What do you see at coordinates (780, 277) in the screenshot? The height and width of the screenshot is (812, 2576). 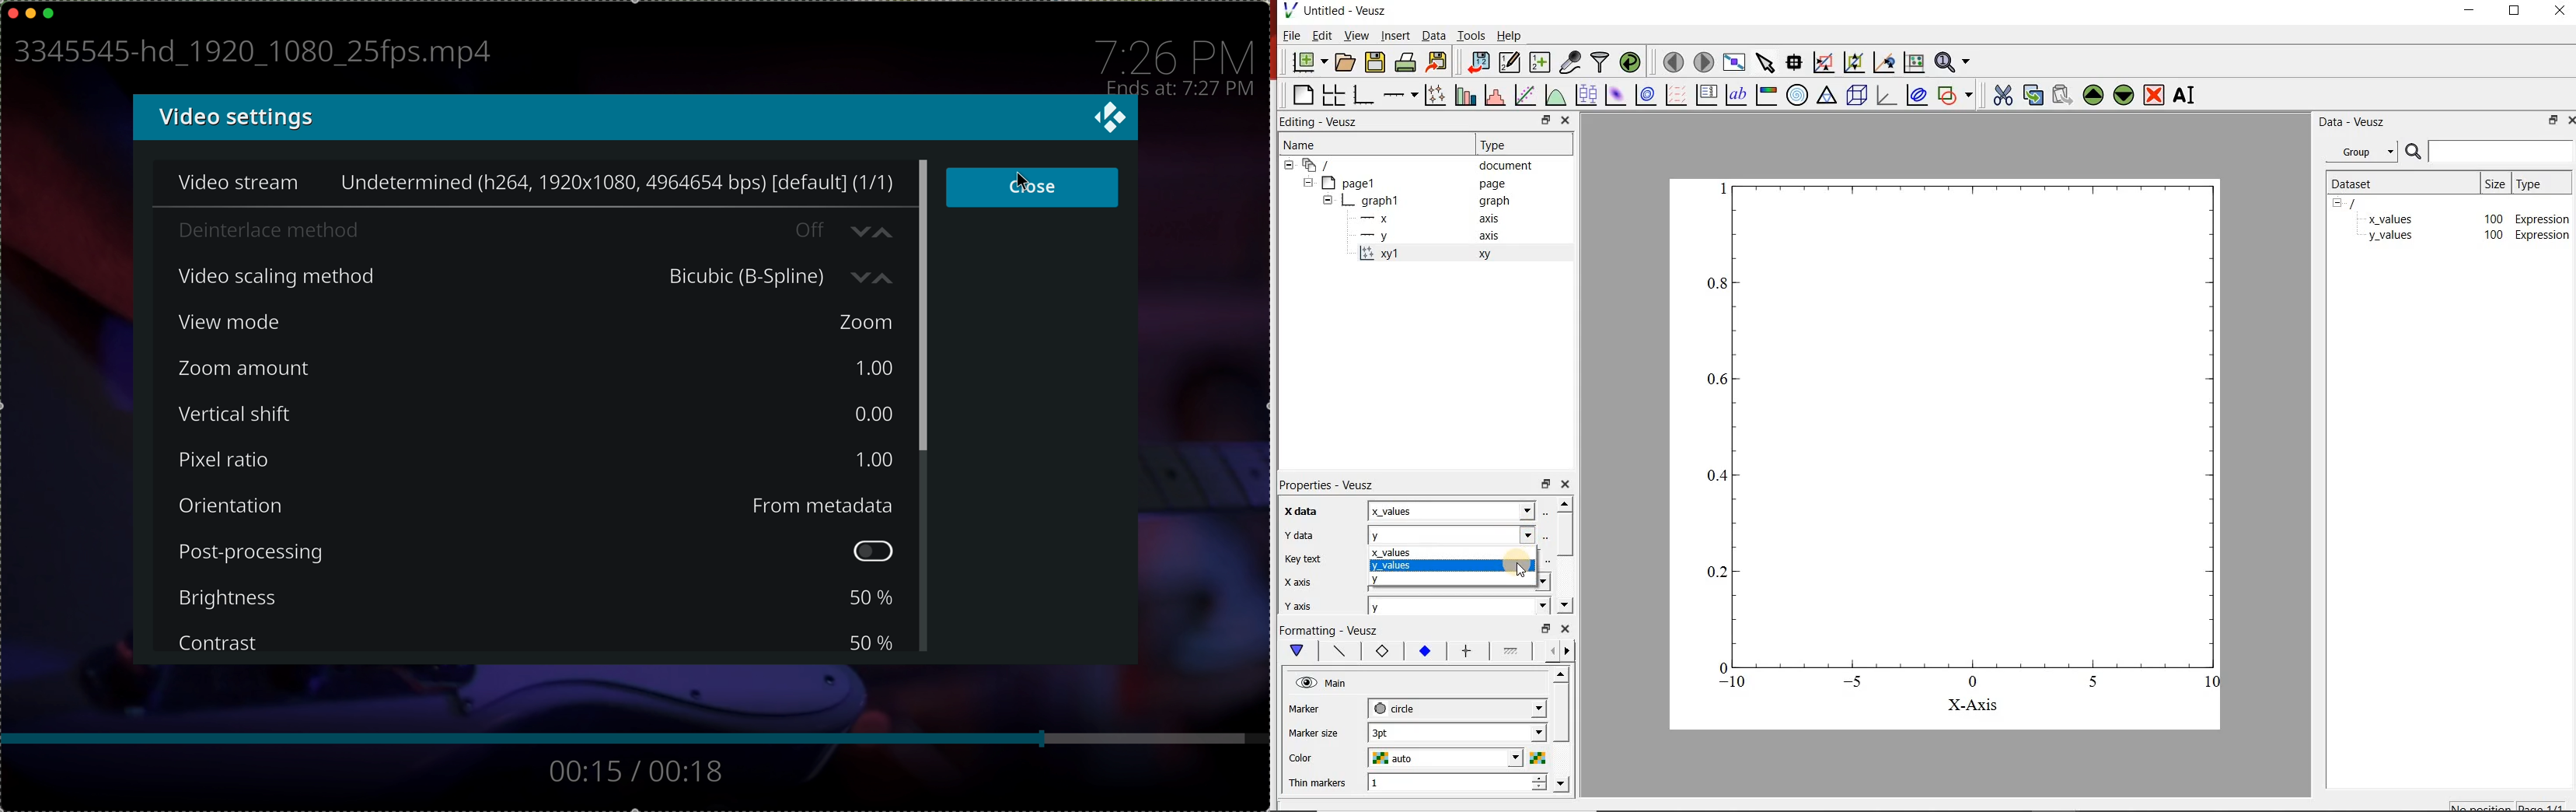 I see `Bicubic (B-Spline)` at bounding box center [780, 277].